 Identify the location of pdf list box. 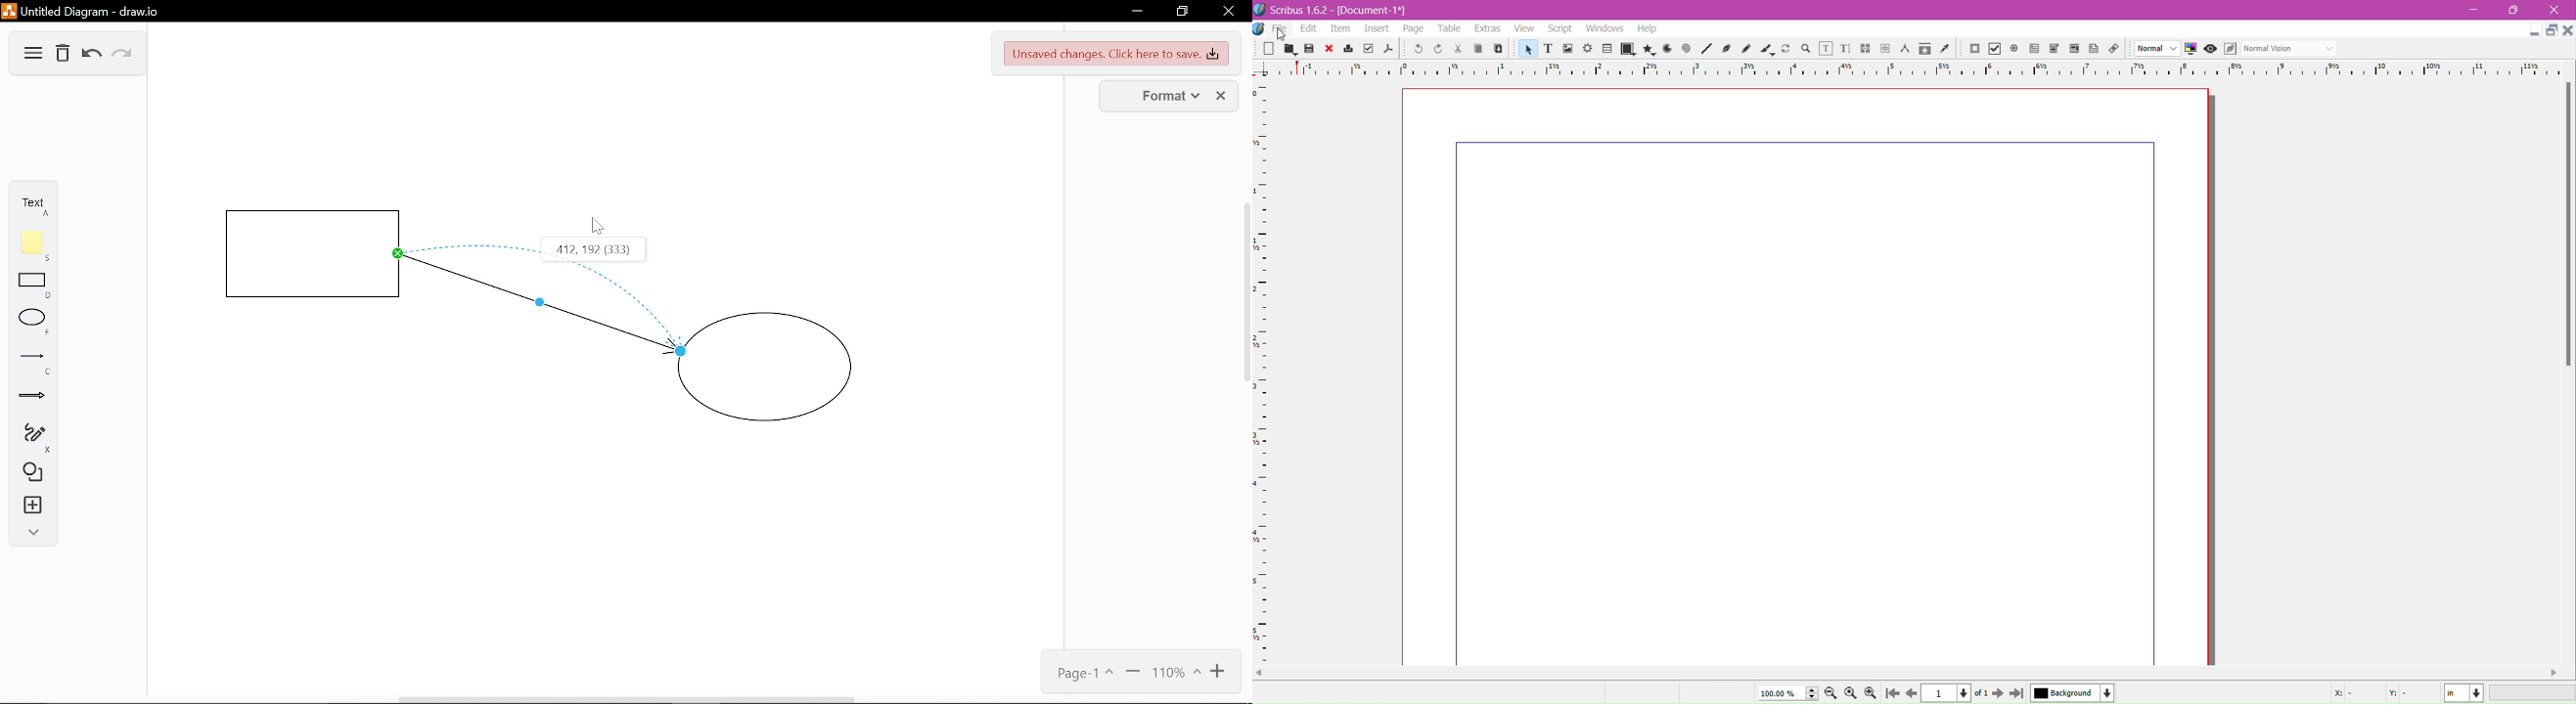
(2075, 50).